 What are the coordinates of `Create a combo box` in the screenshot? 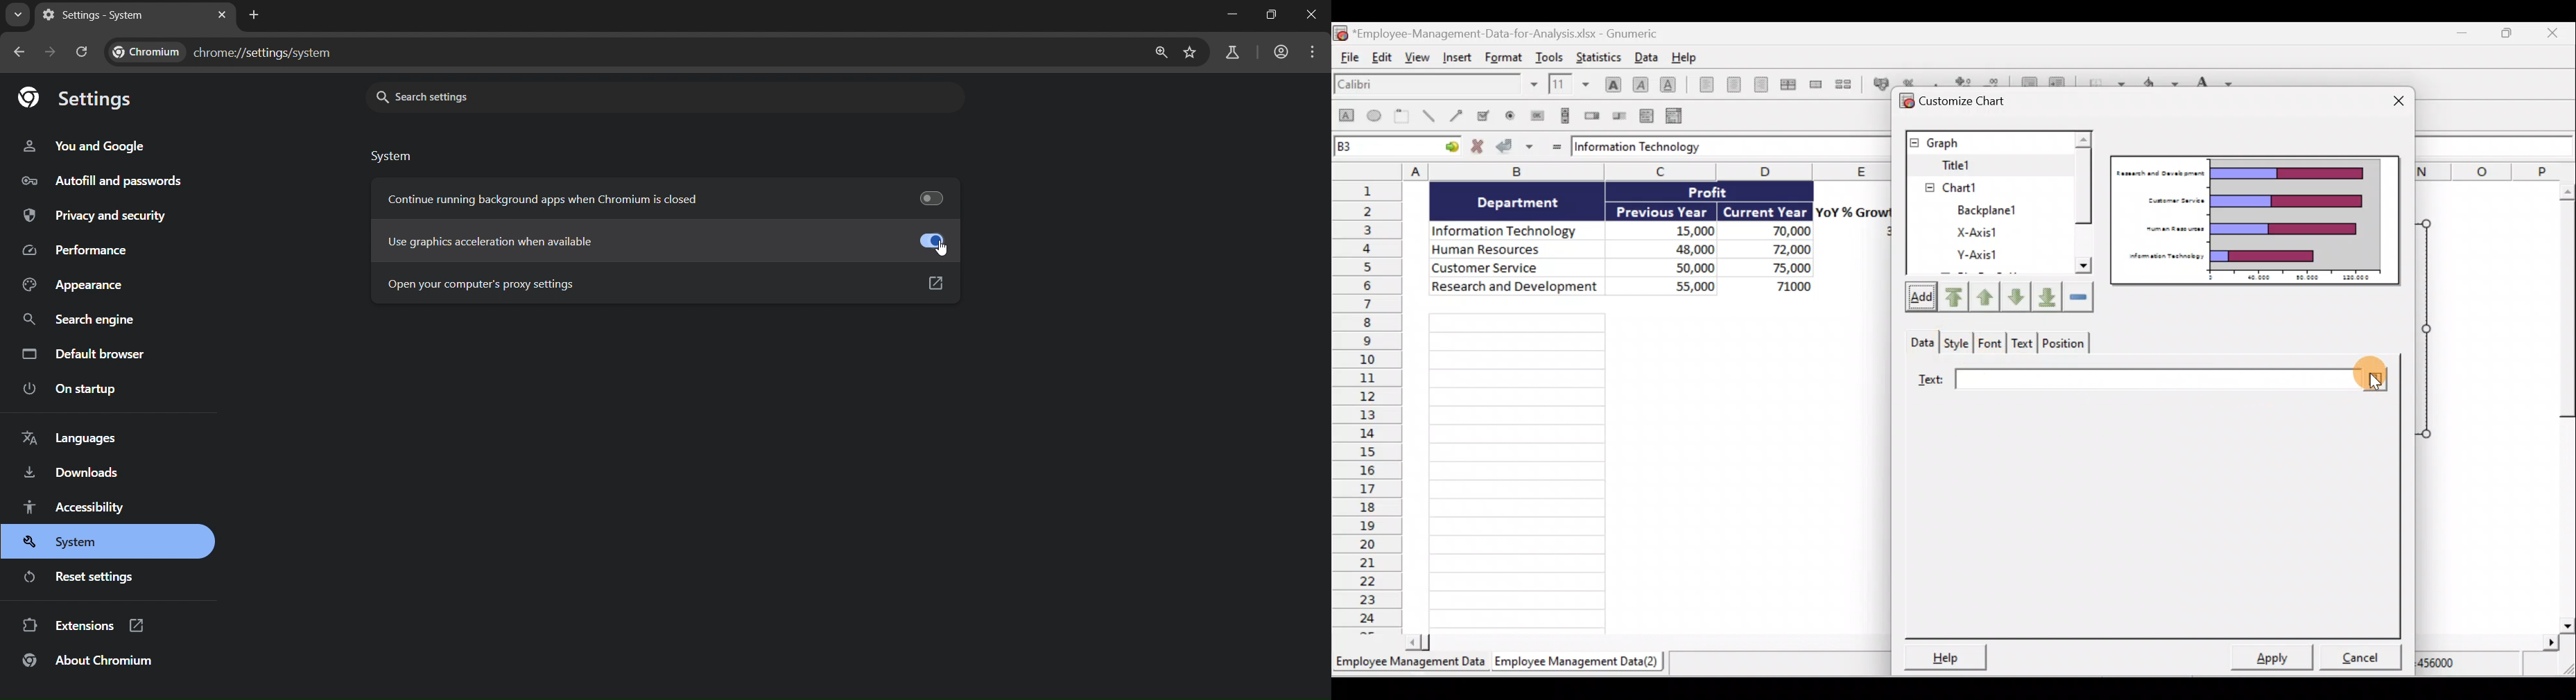 It's located at (1676, 115).